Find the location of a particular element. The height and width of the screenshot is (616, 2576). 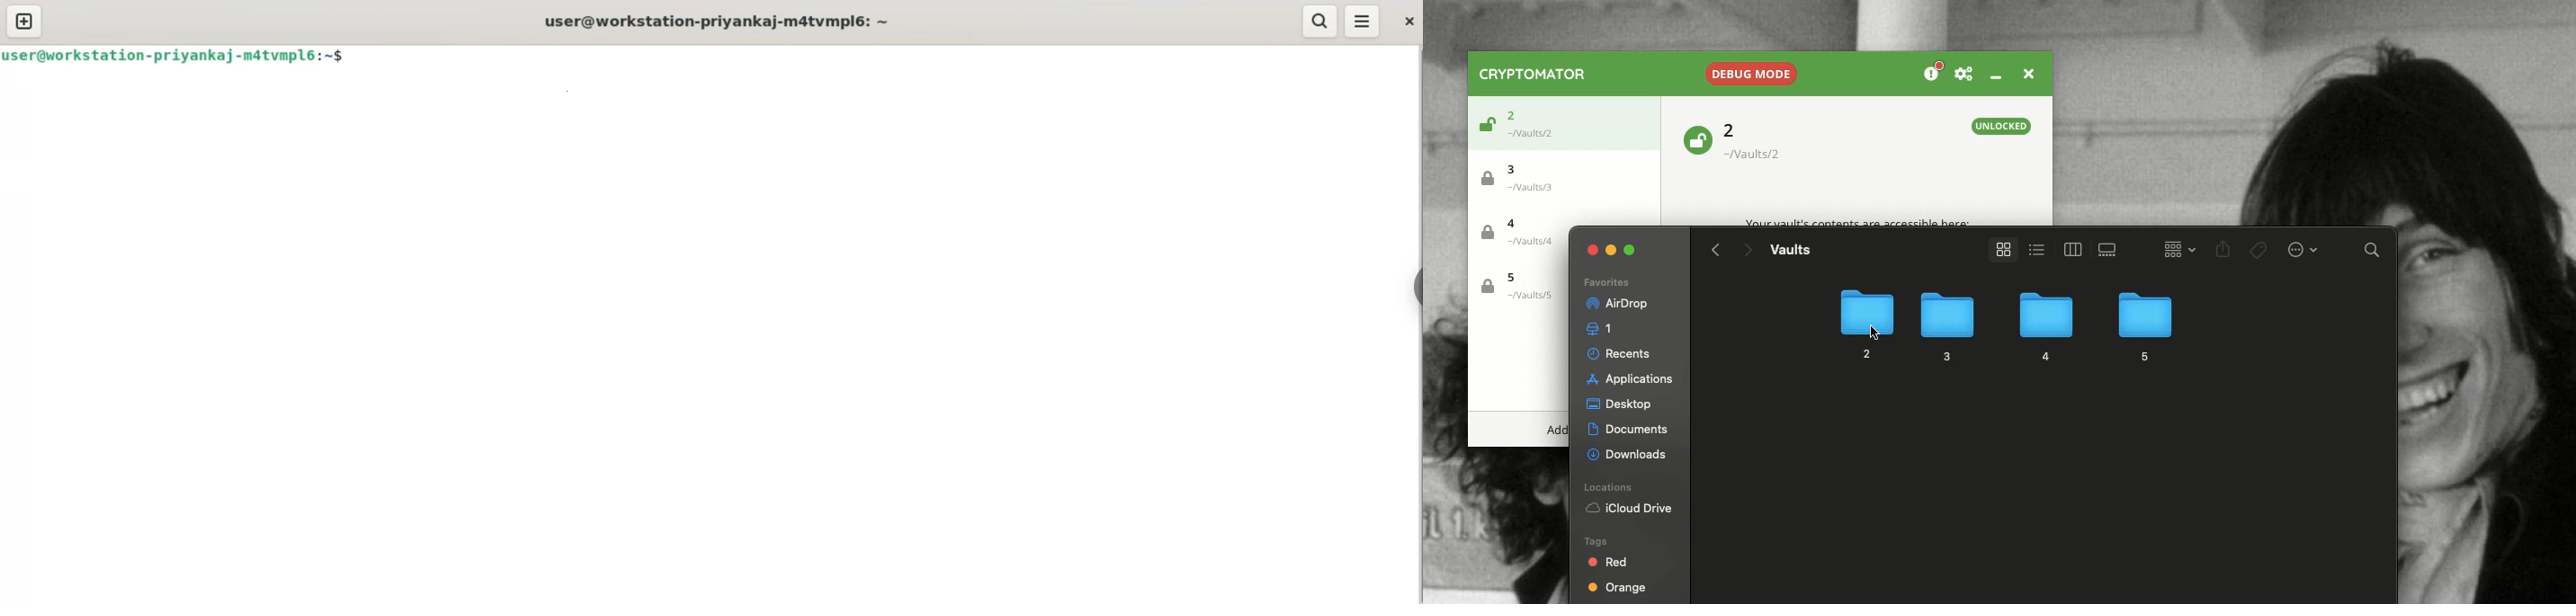

Applications is located at coordinates (1627, 379).